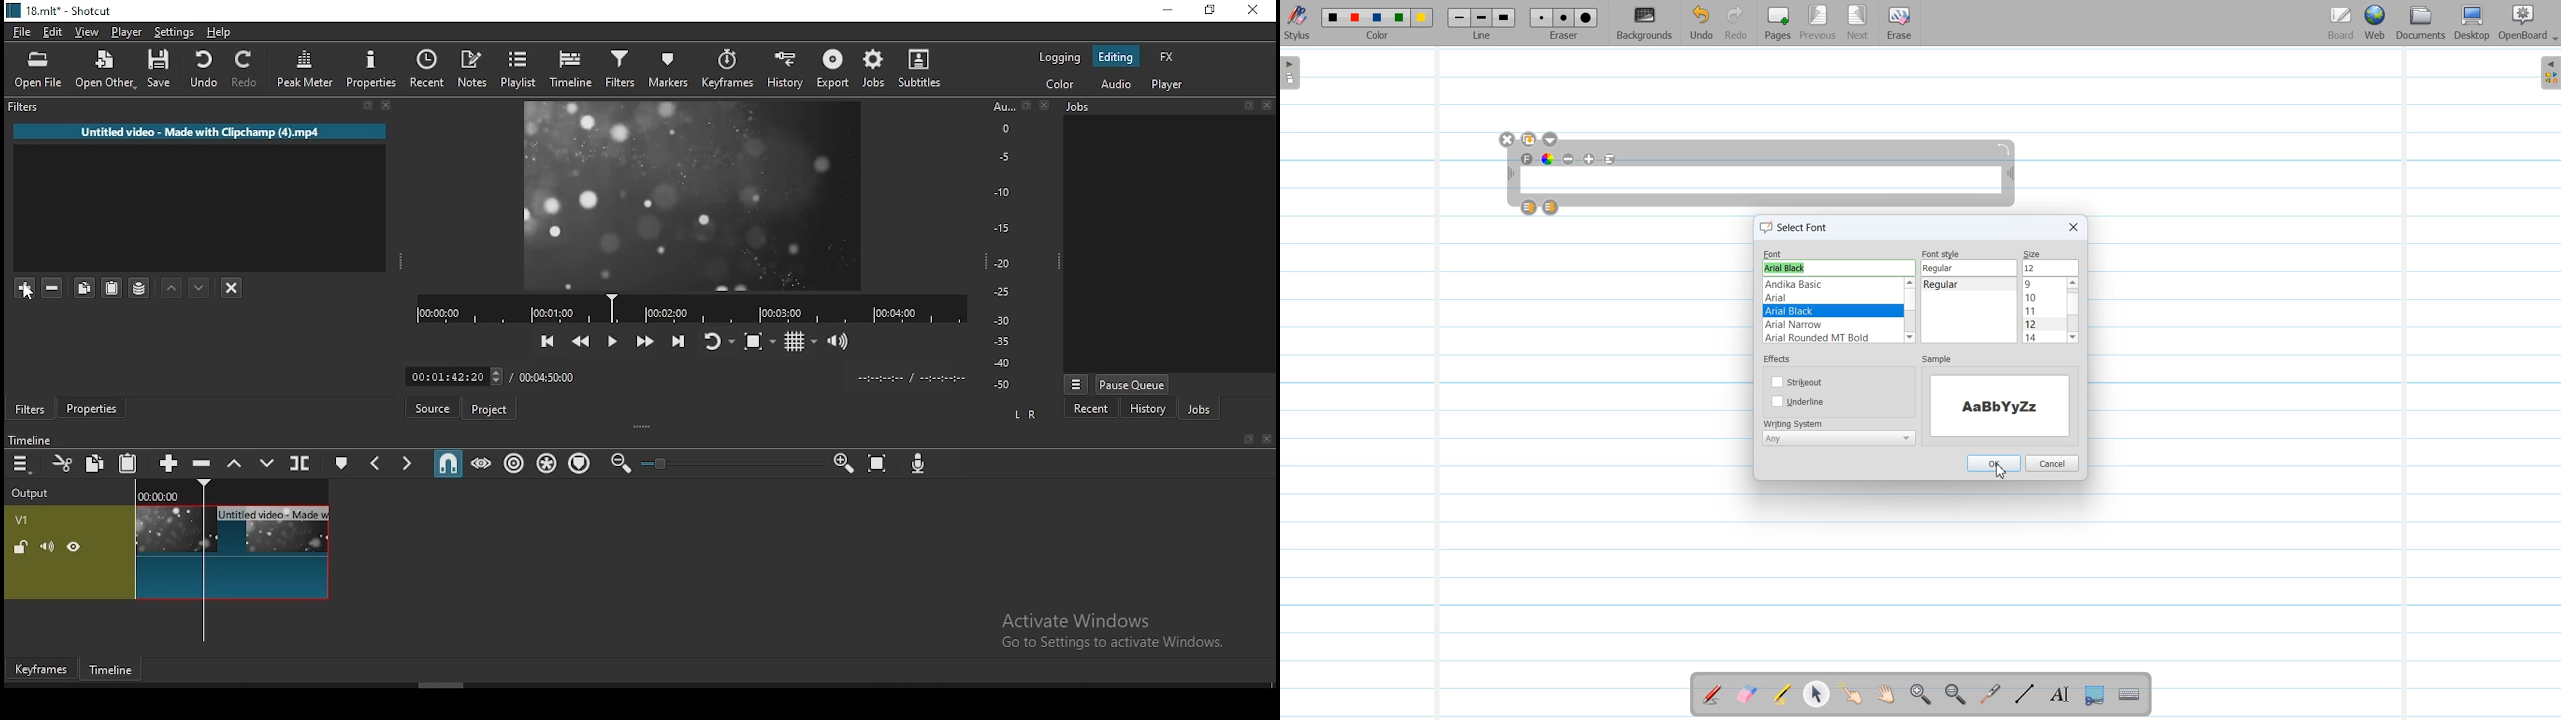 Image resolution: width=2576 pixels, height=728 pixels. I want to click on history, so click(788, 67).